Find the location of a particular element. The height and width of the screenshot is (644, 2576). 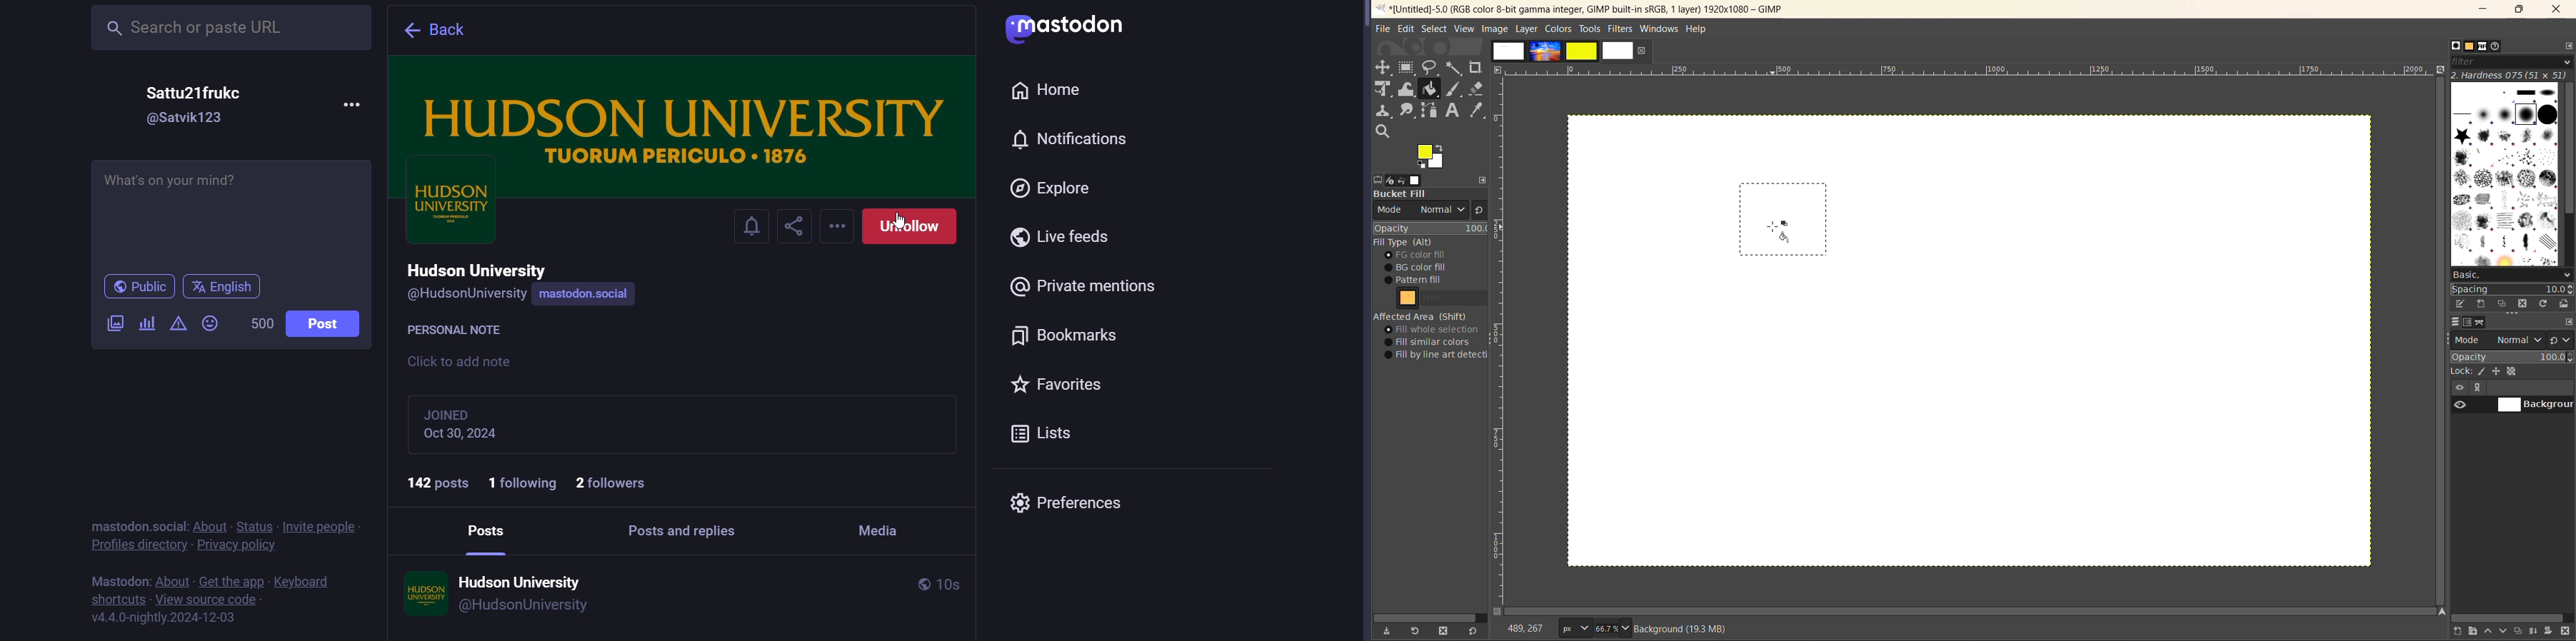

pattern fill is located at coordinates (1427, 280).